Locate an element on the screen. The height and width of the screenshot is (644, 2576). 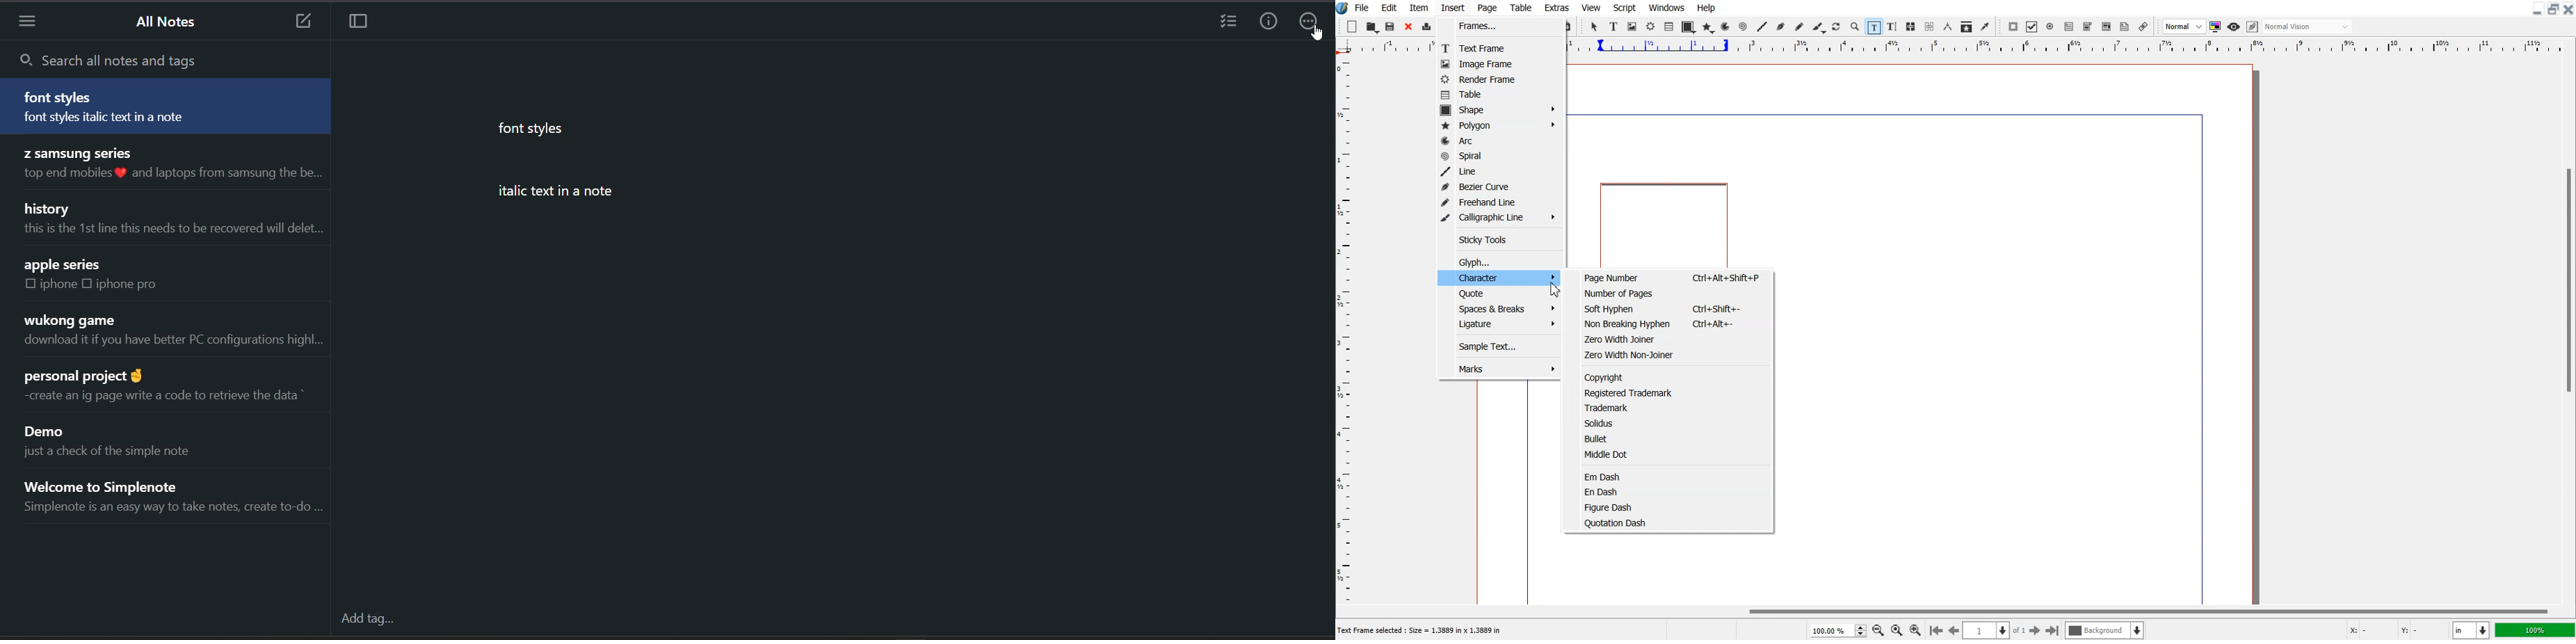
Unlink text Frame is located at coordinates (1930, 27).